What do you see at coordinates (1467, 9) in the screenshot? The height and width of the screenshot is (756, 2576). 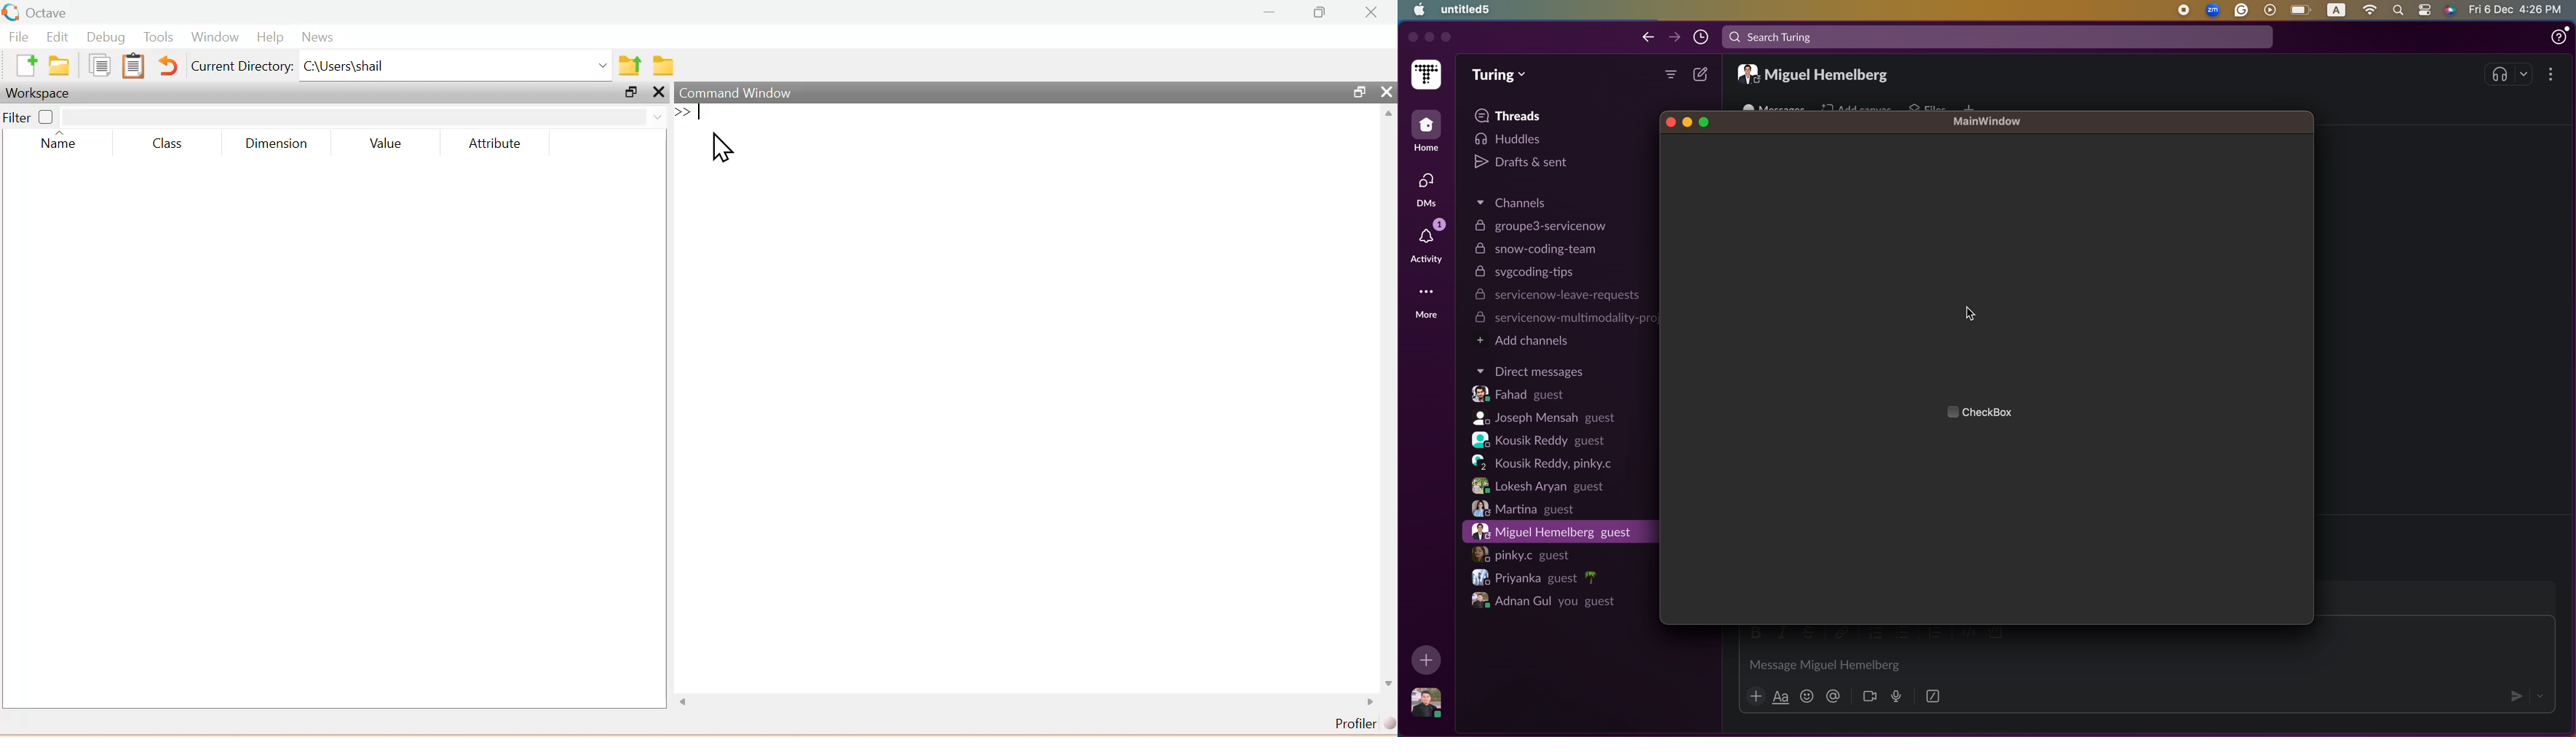 I see `untitled5` at bounding box center [1467, 9].